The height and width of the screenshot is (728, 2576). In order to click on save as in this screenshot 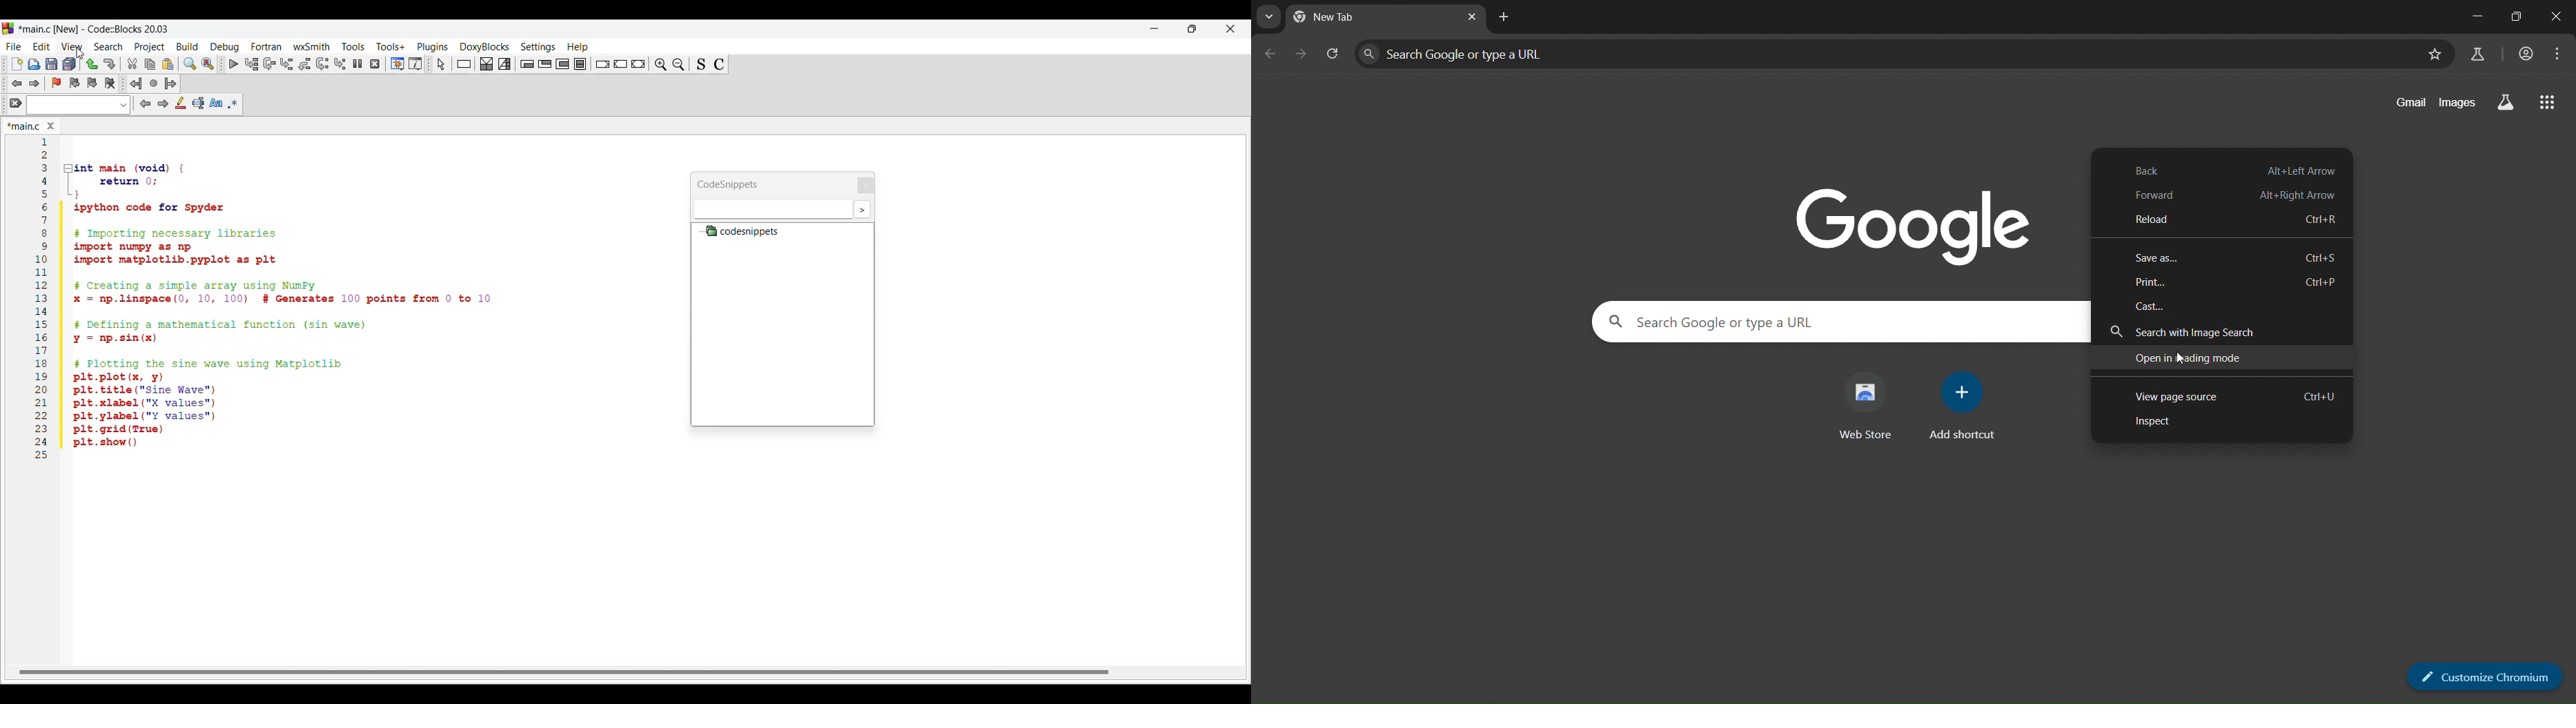, I will do `click(2235, 257)`.